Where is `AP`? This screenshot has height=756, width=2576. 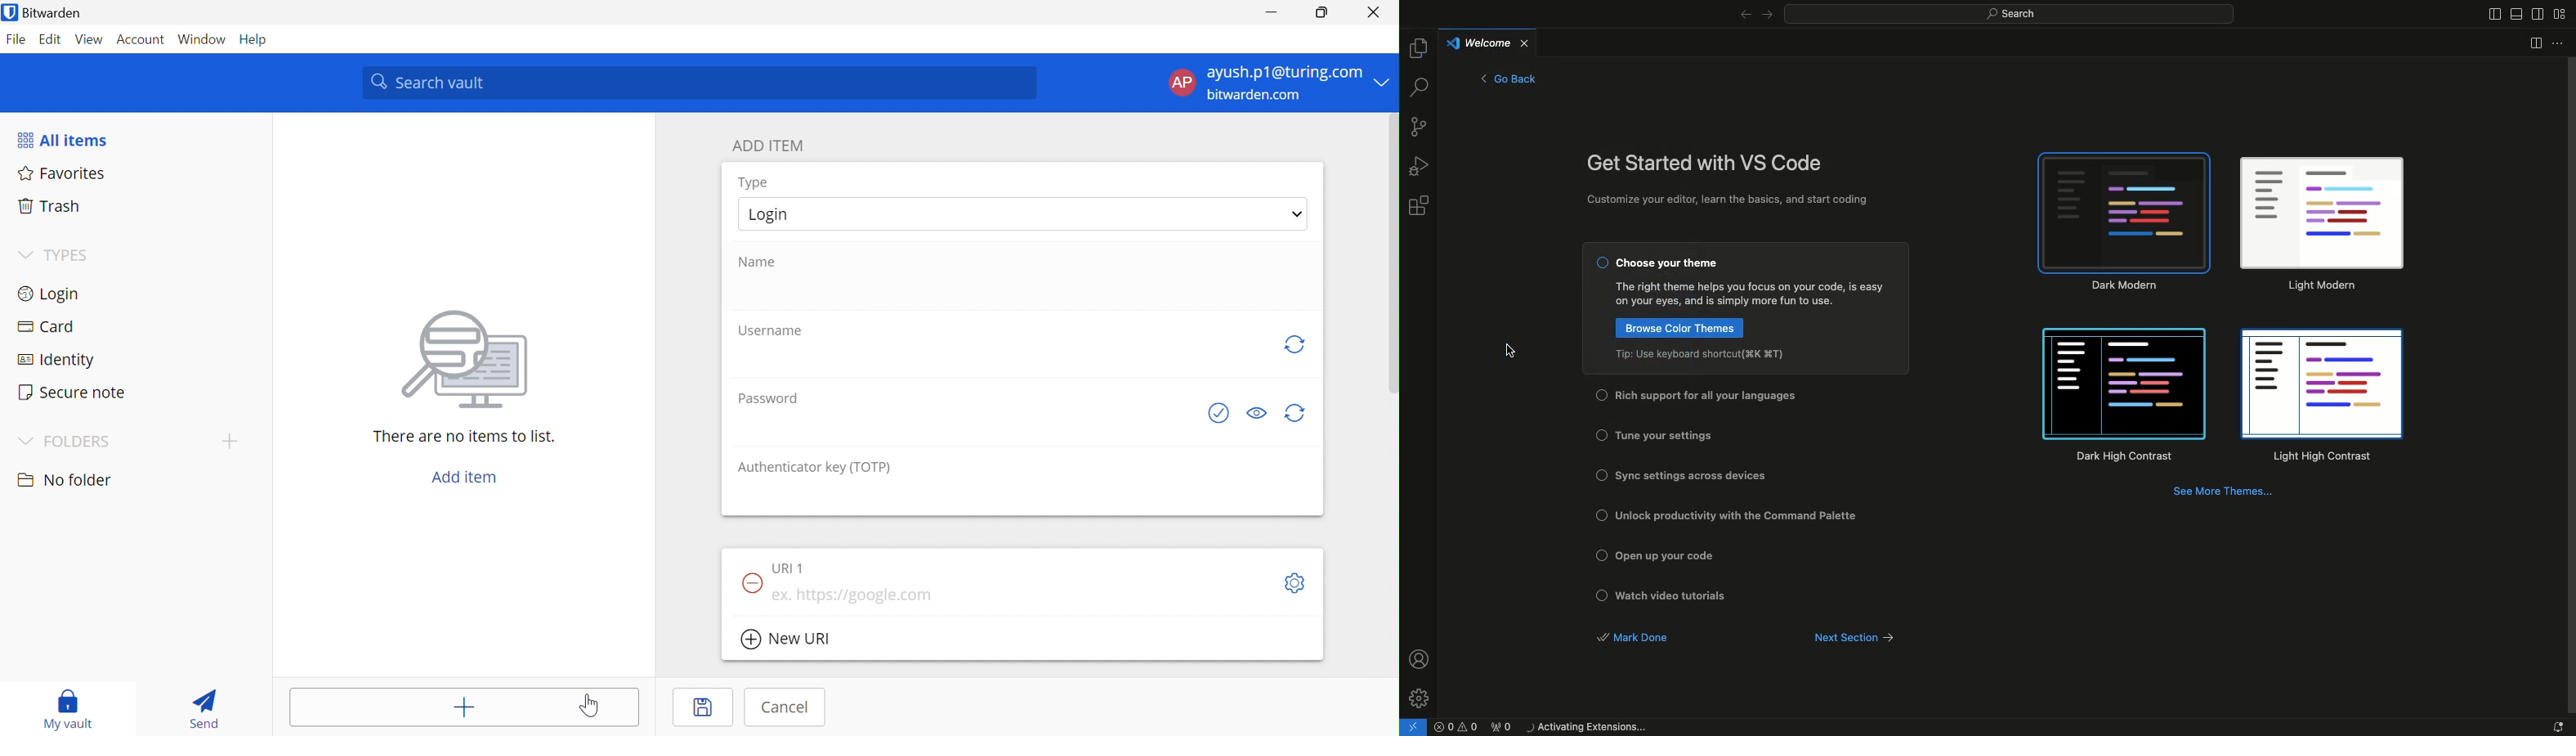 AP is located at coordinates (1181, 82).